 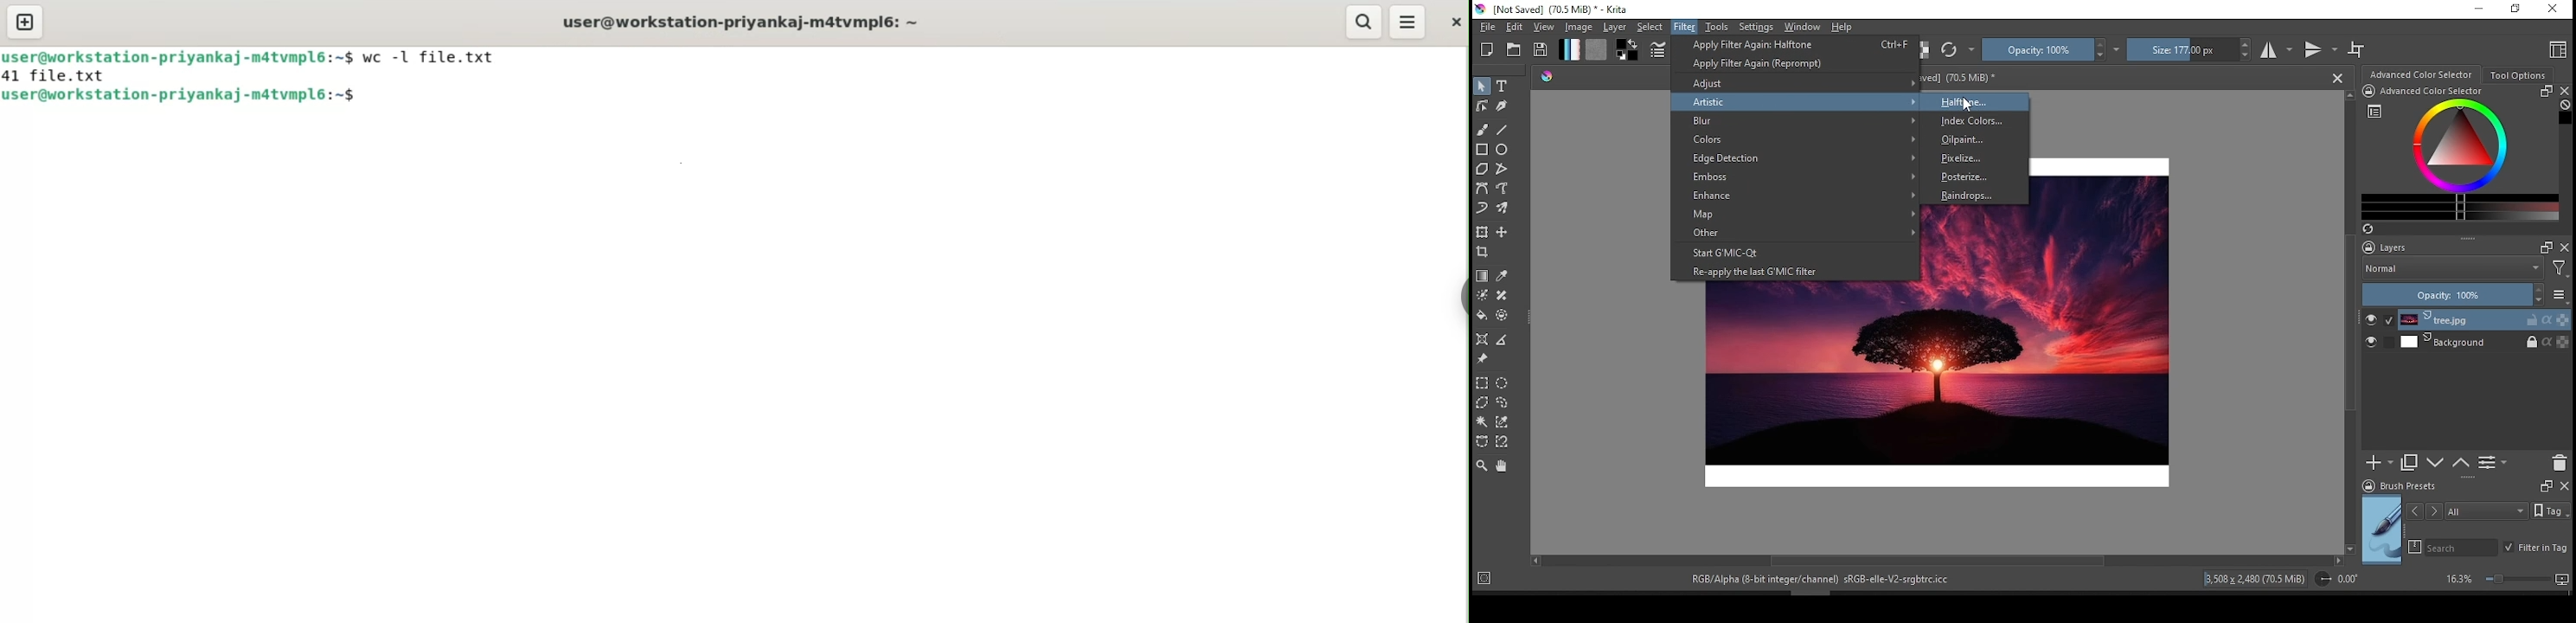 What do you see at coordinates (1483, 129) in the screenshot?
I see `paint brush tool` at bounding box center [1483, 129].